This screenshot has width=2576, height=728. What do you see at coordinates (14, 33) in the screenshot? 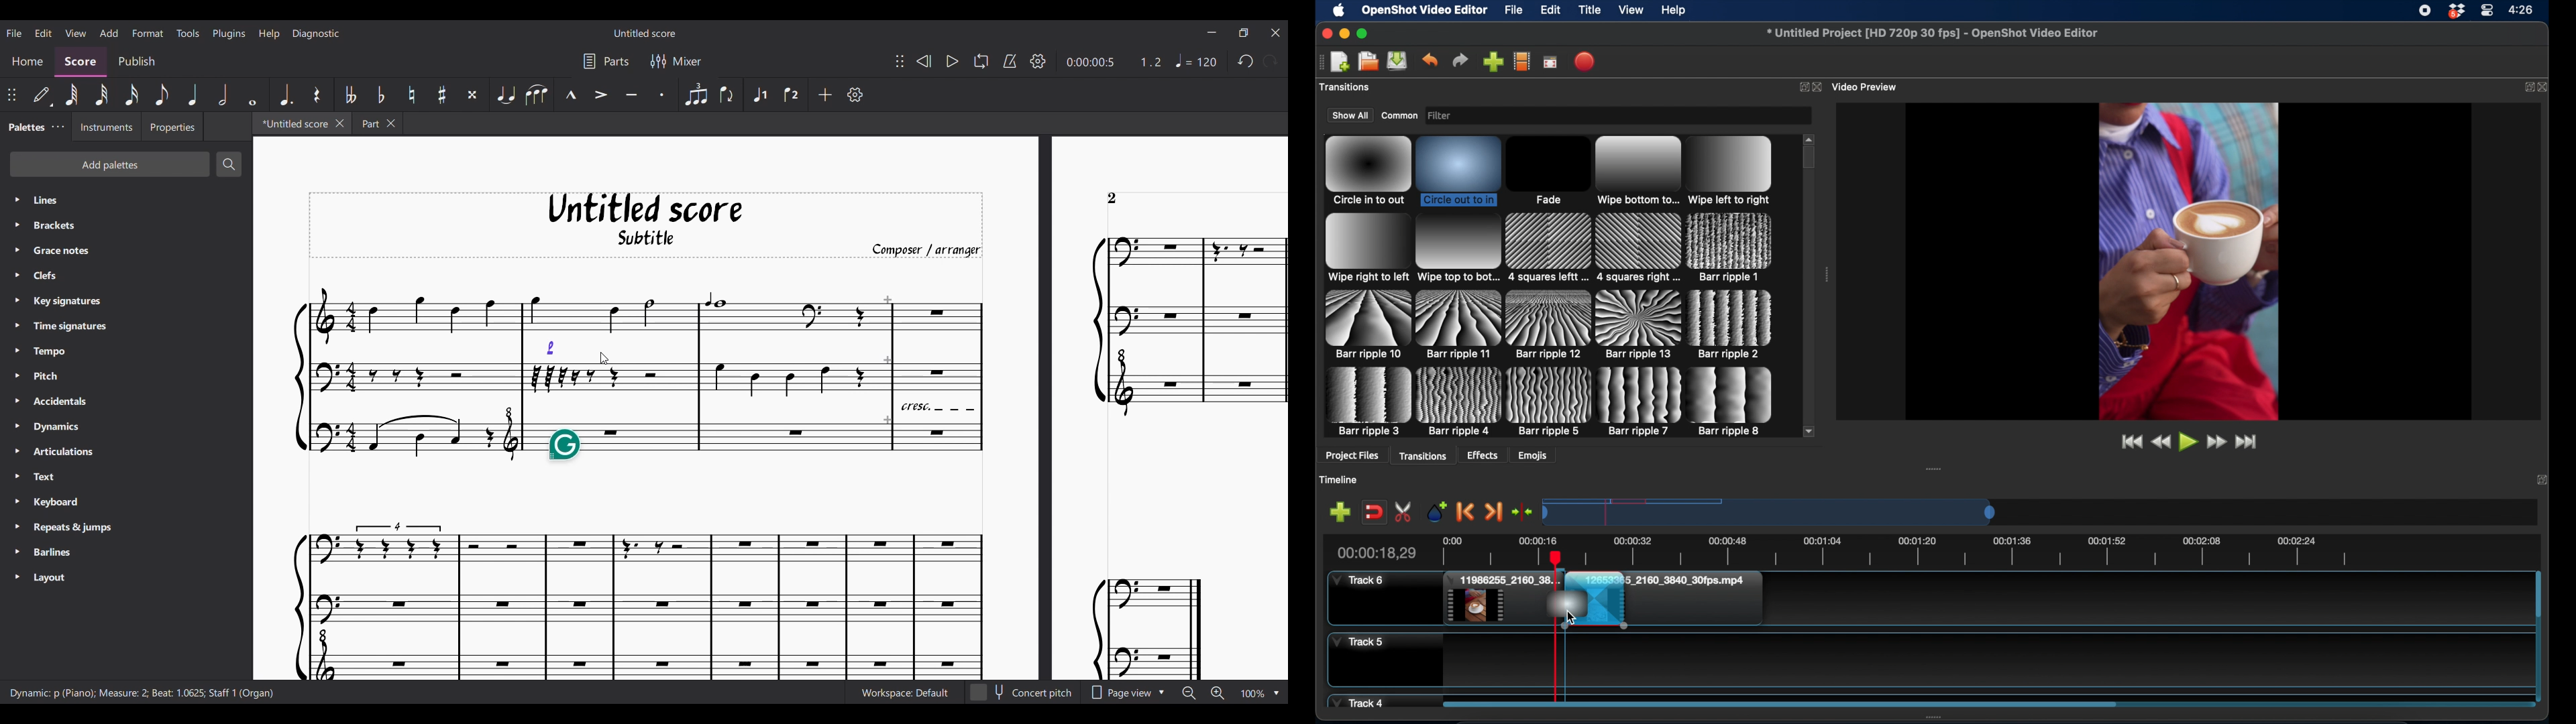
I see `File menu` at bounding box center [14, 33].